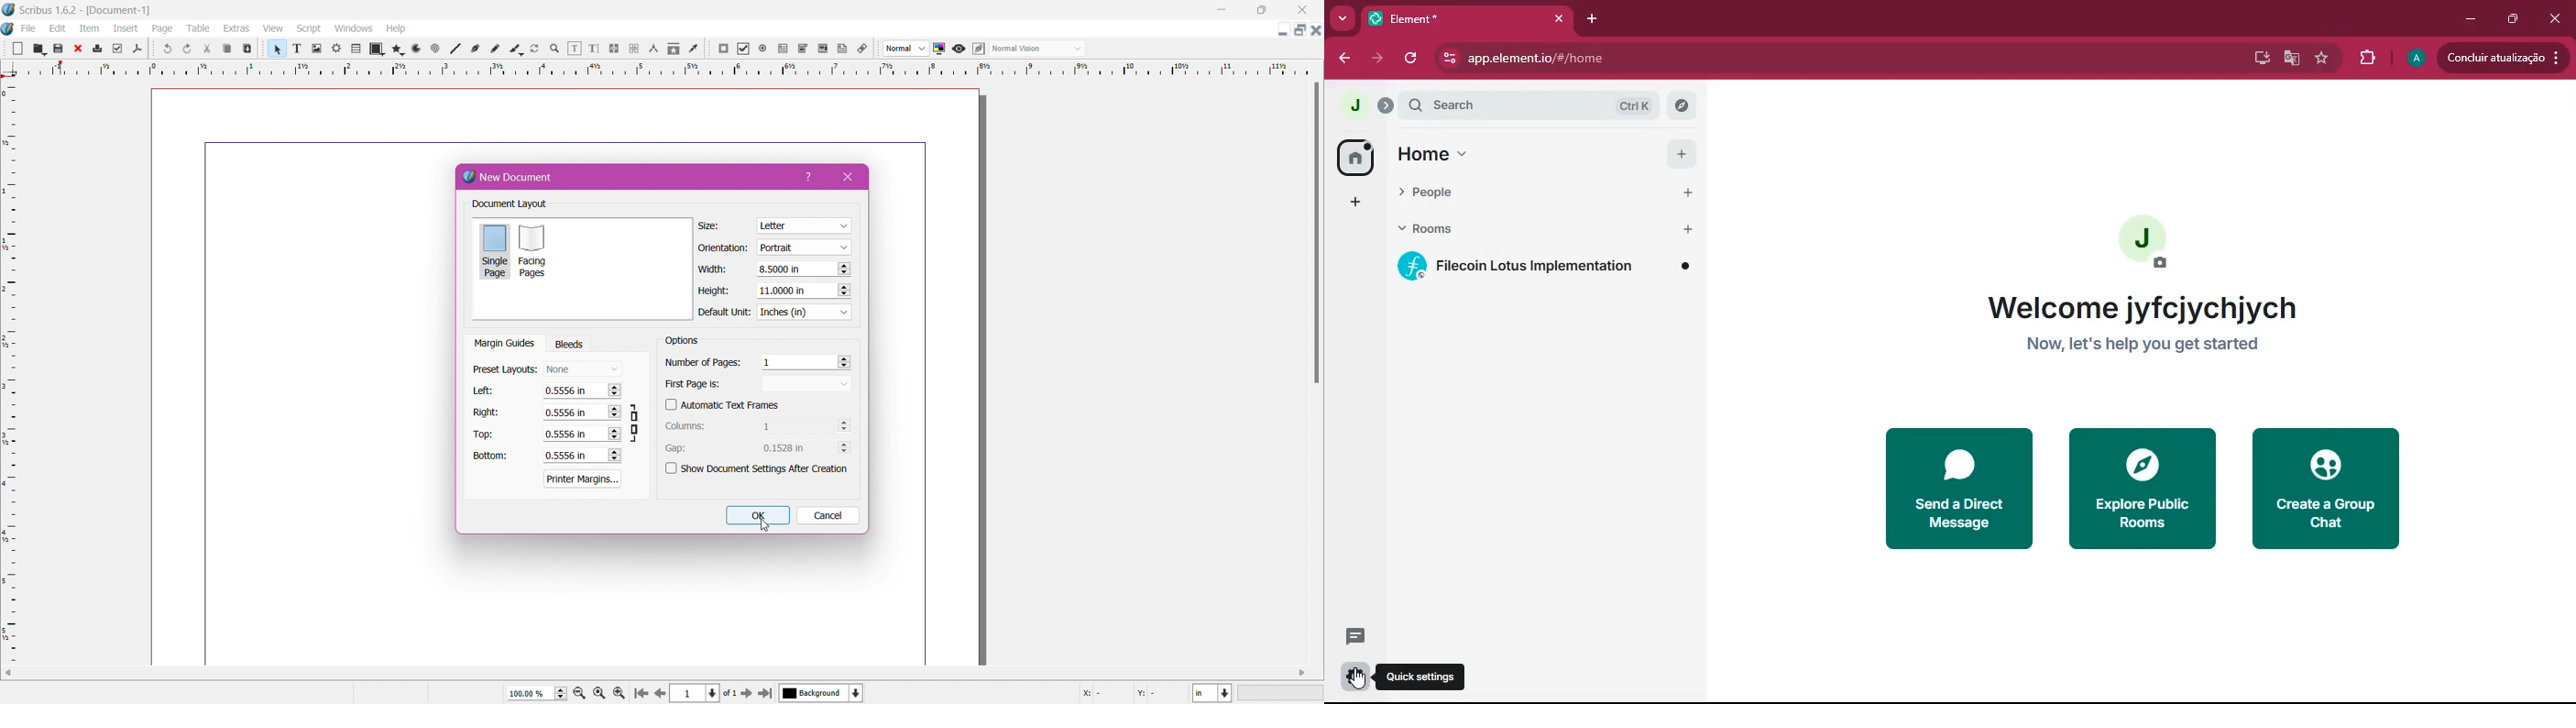 The width and height of the screenshot is (2576, 728). Describe the element at coordinates (298, 49) in the screenshot. I see `text size` at that location.